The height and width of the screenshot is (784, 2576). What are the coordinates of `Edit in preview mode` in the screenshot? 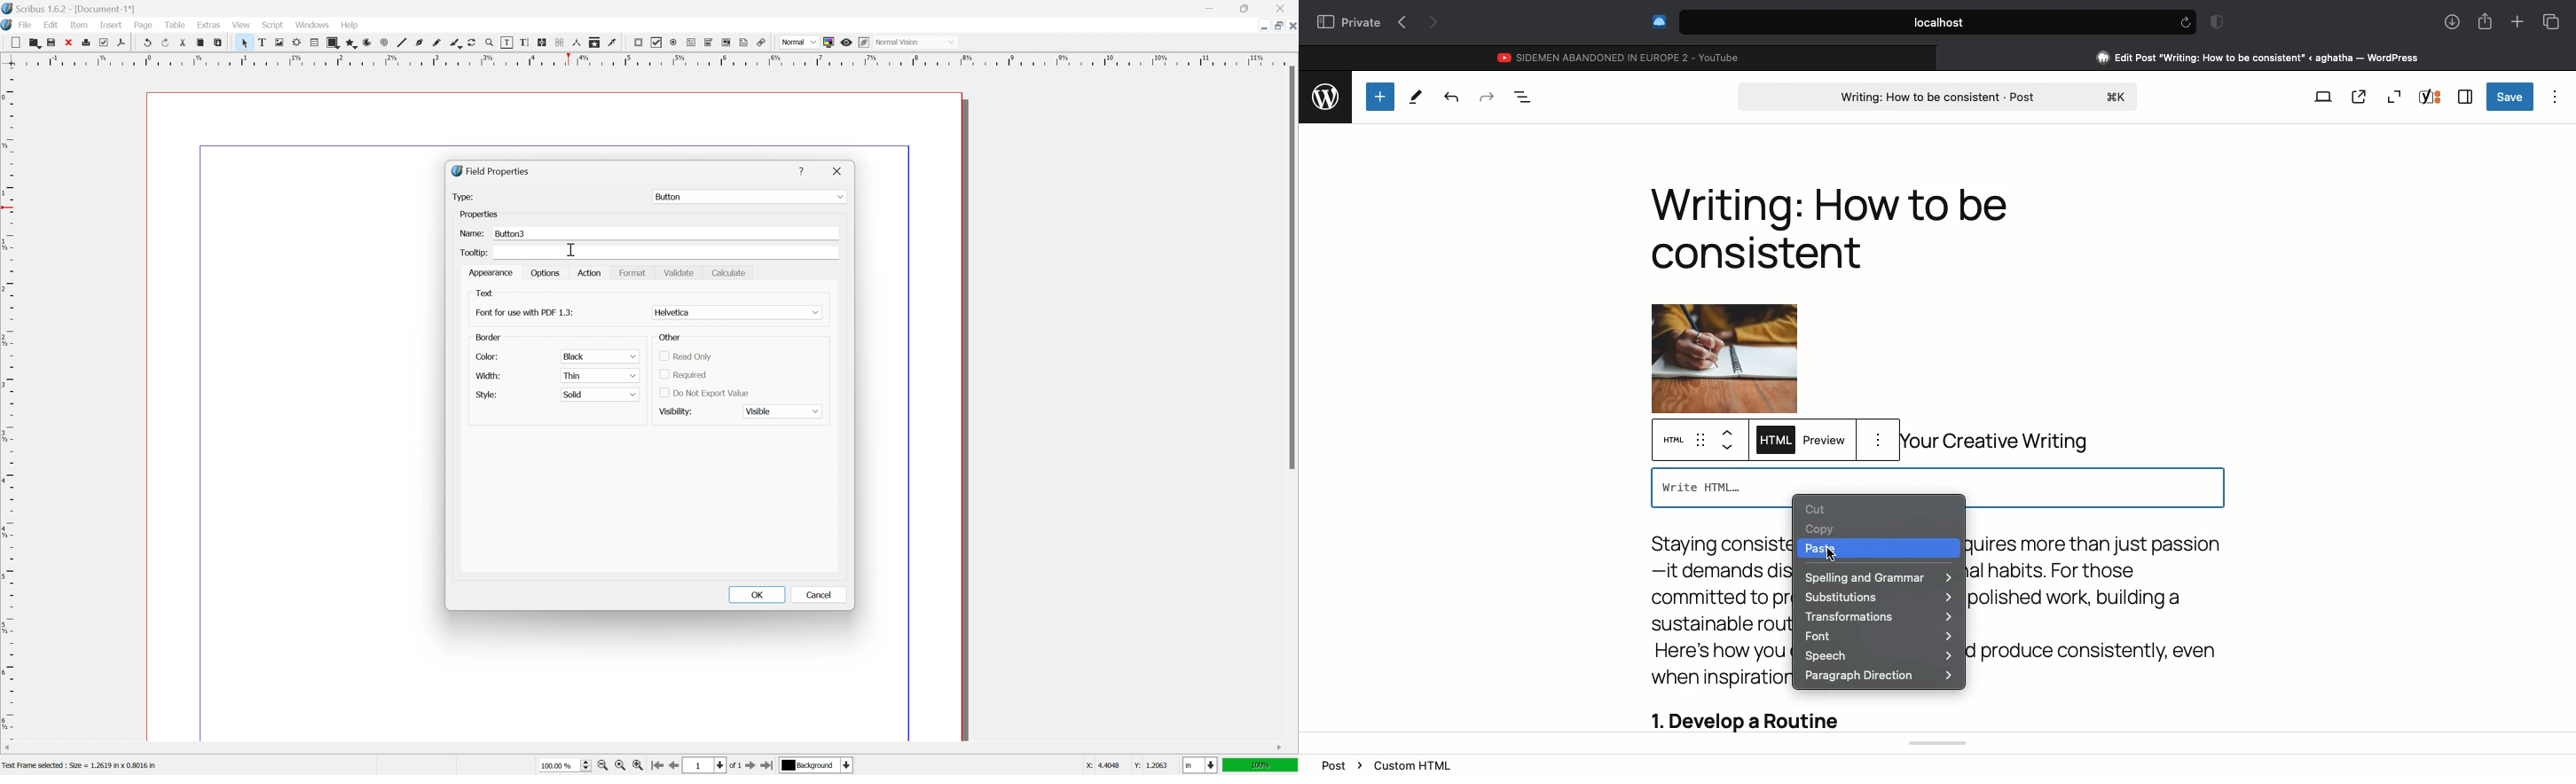 It's located at (864, 43).